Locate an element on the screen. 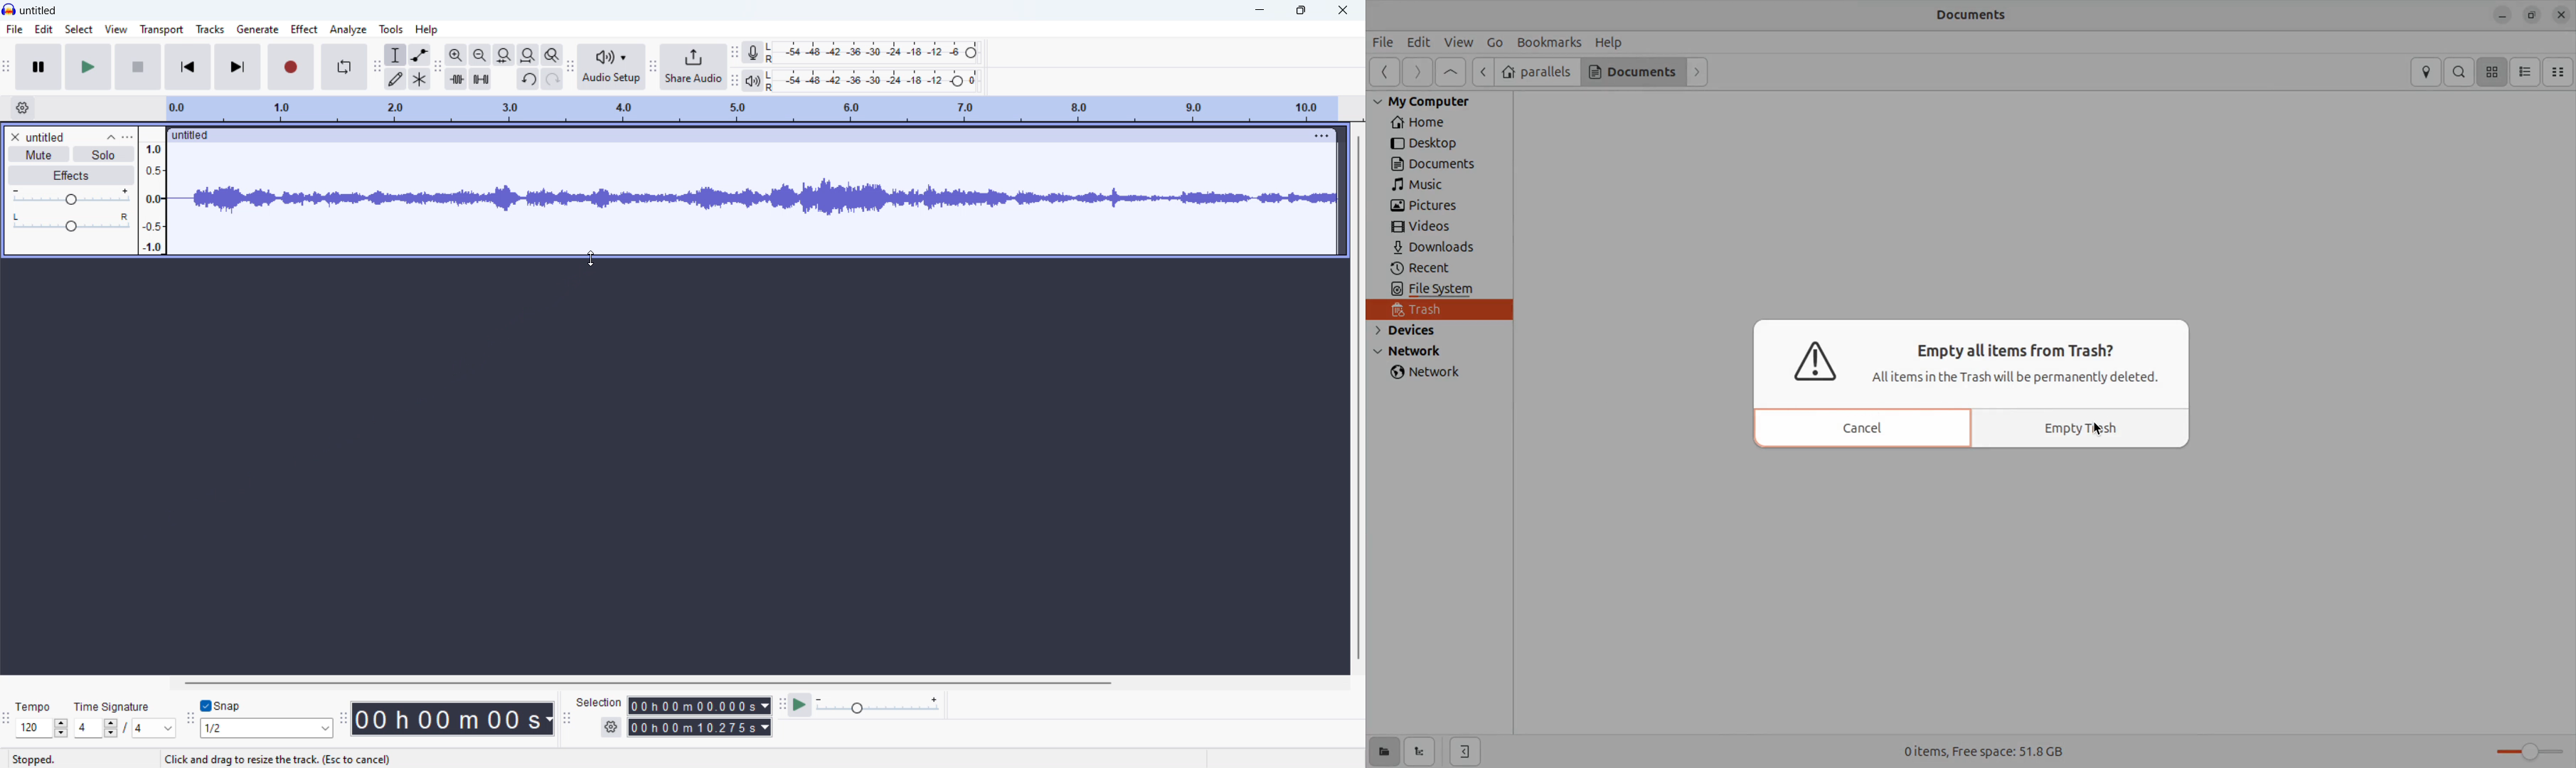 This screenshot has height=784, width=2576. tools toolbar is located at coordinates (376, 68).